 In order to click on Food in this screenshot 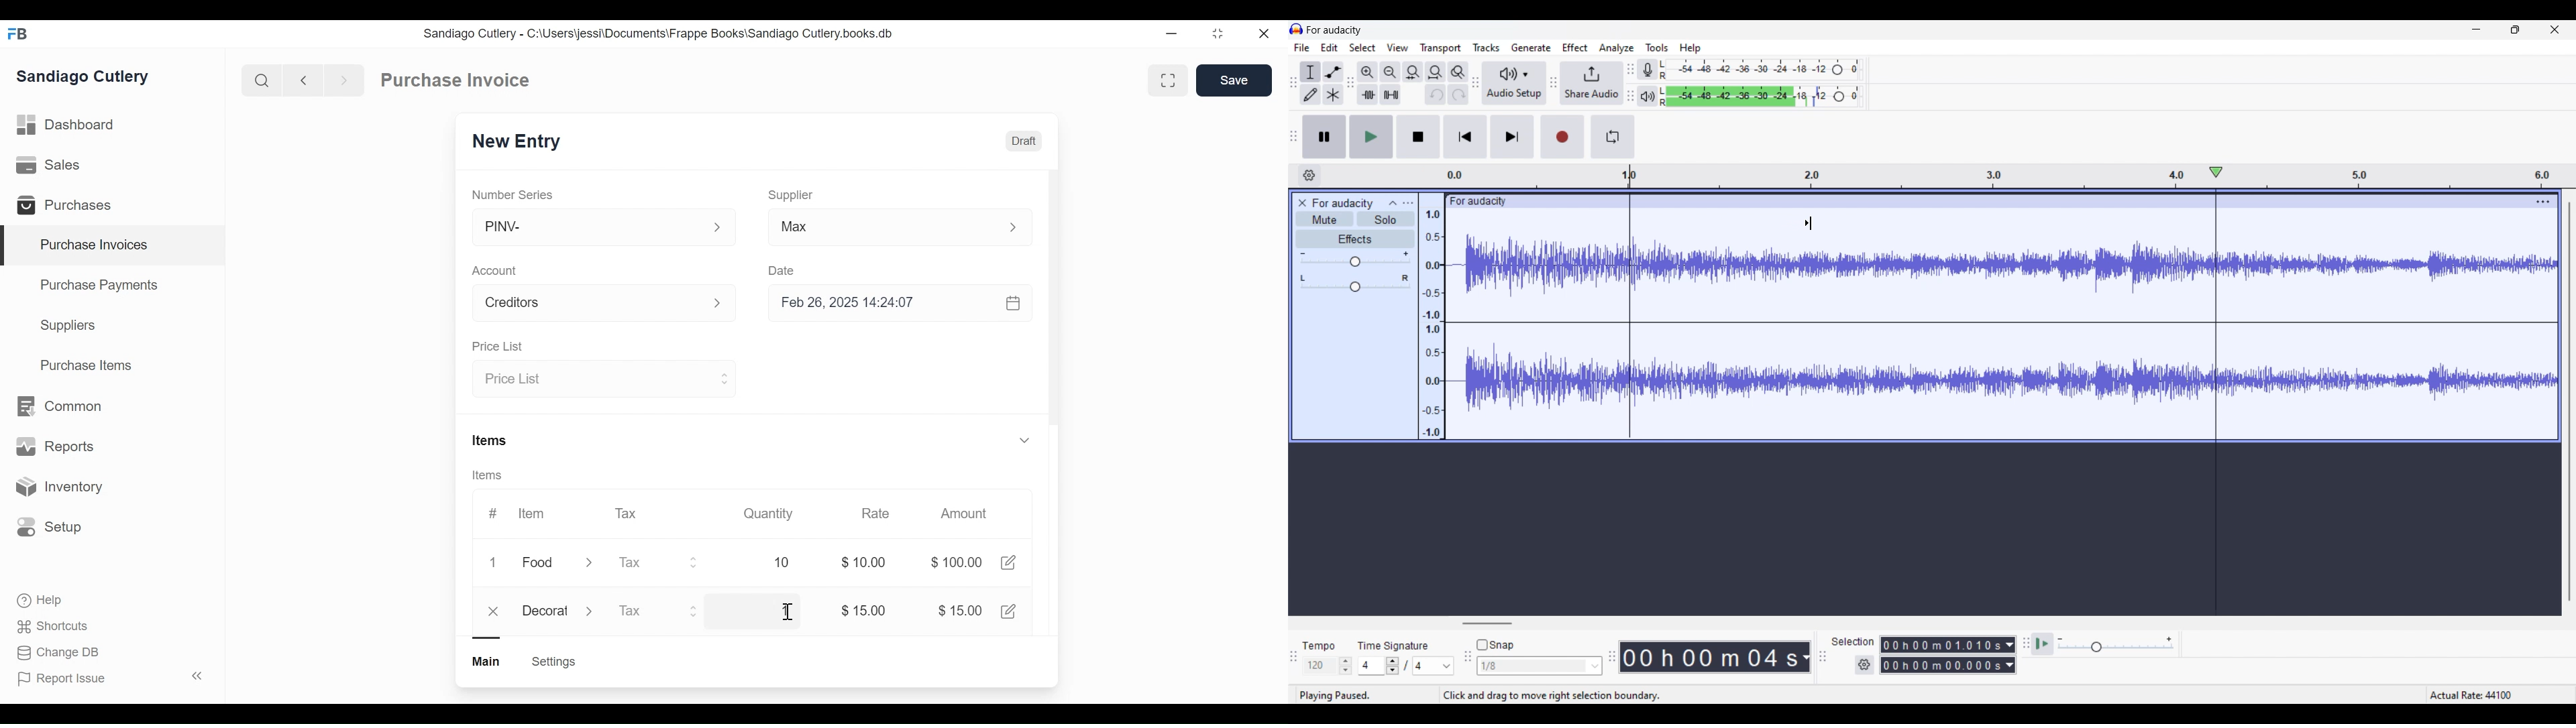, I will do `click(540, 564)`.